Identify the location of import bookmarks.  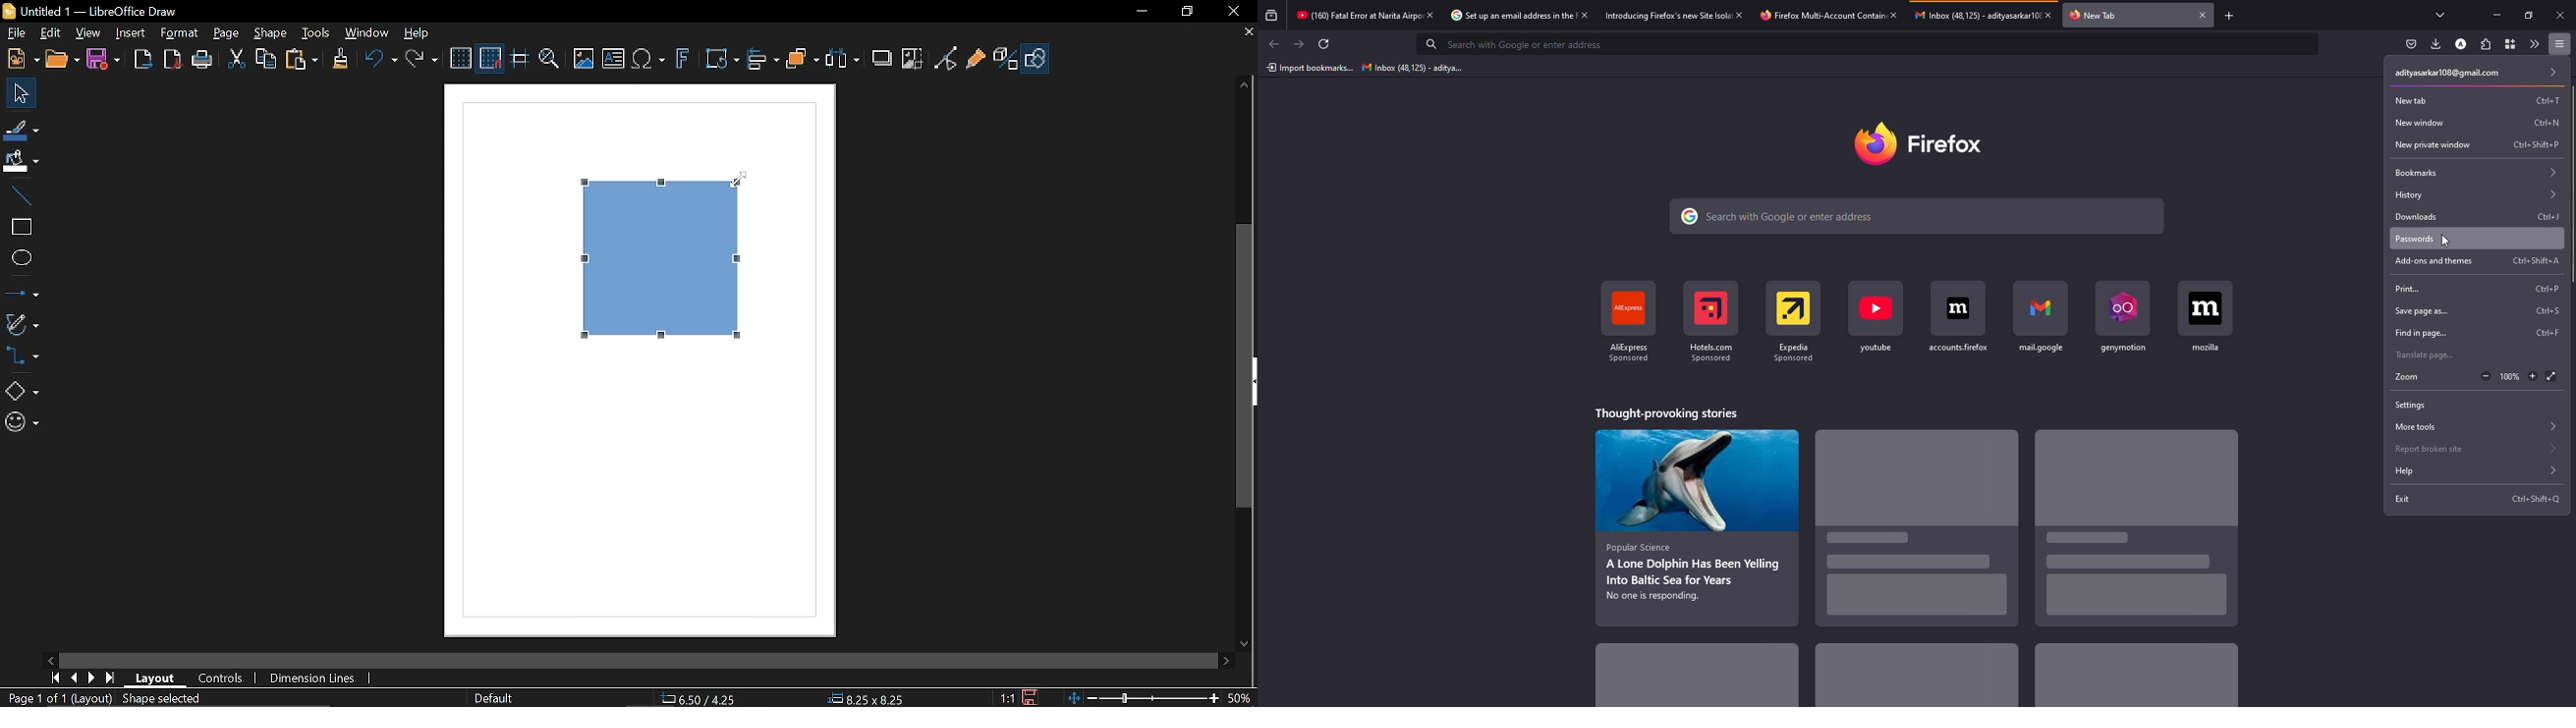
(1309, 68).